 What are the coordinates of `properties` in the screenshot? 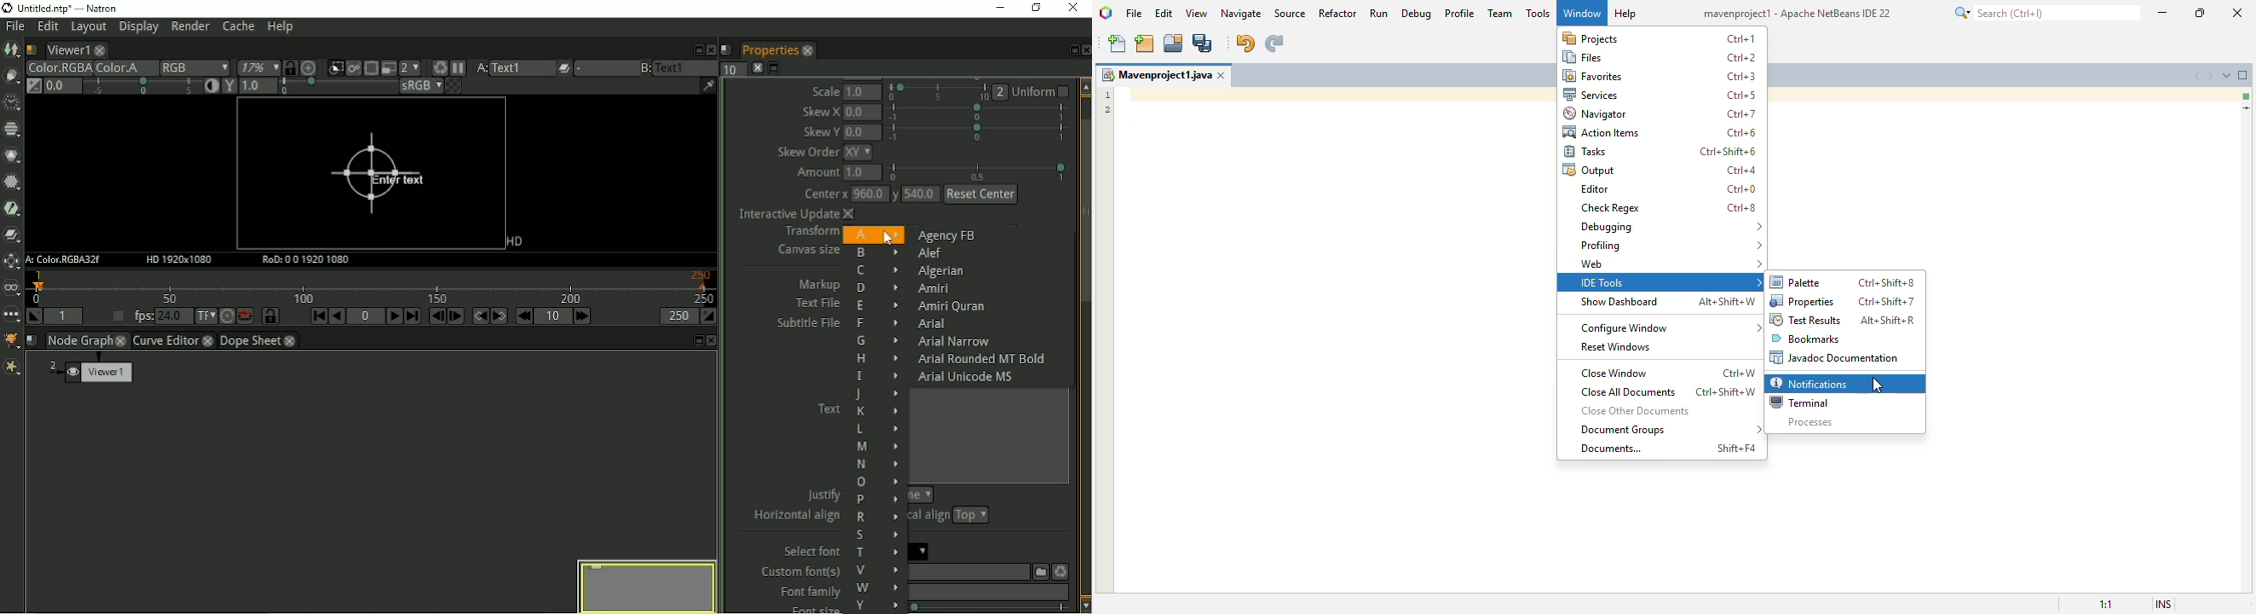 It's located at (1802, 301).